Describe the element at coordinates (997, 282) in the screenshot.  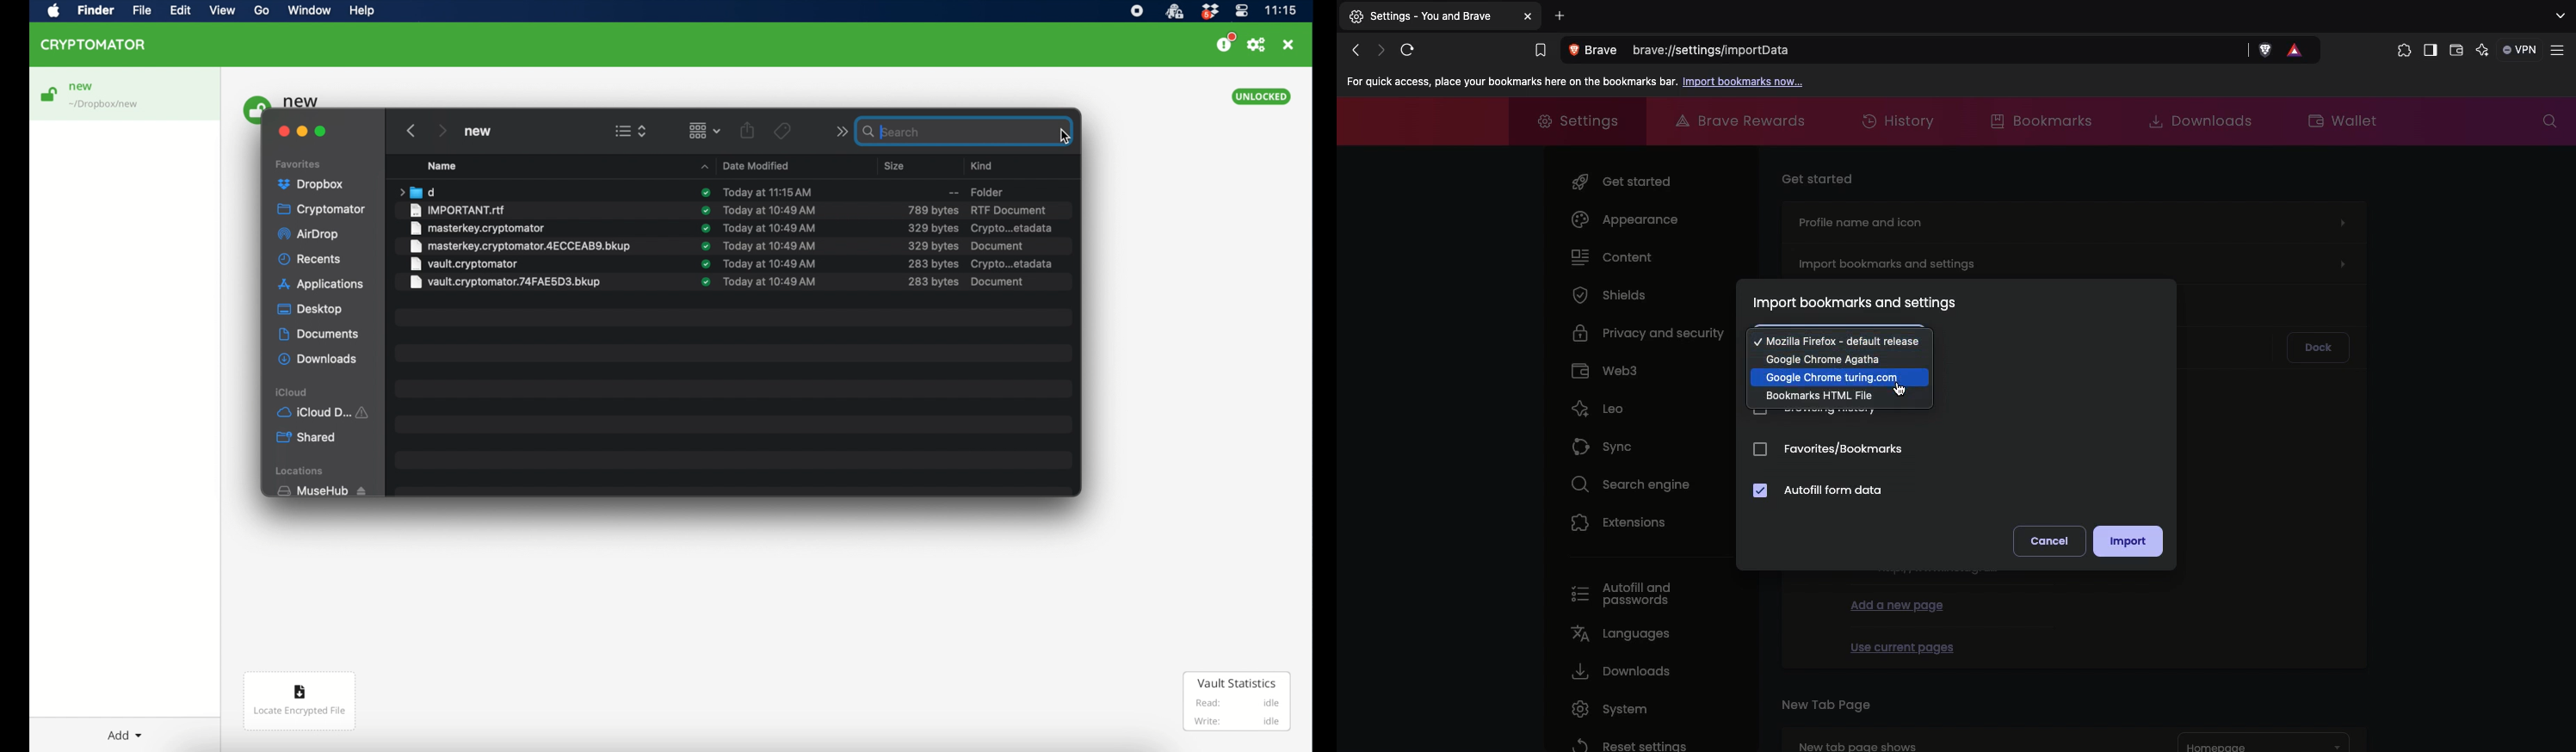
I see `document` at that location.